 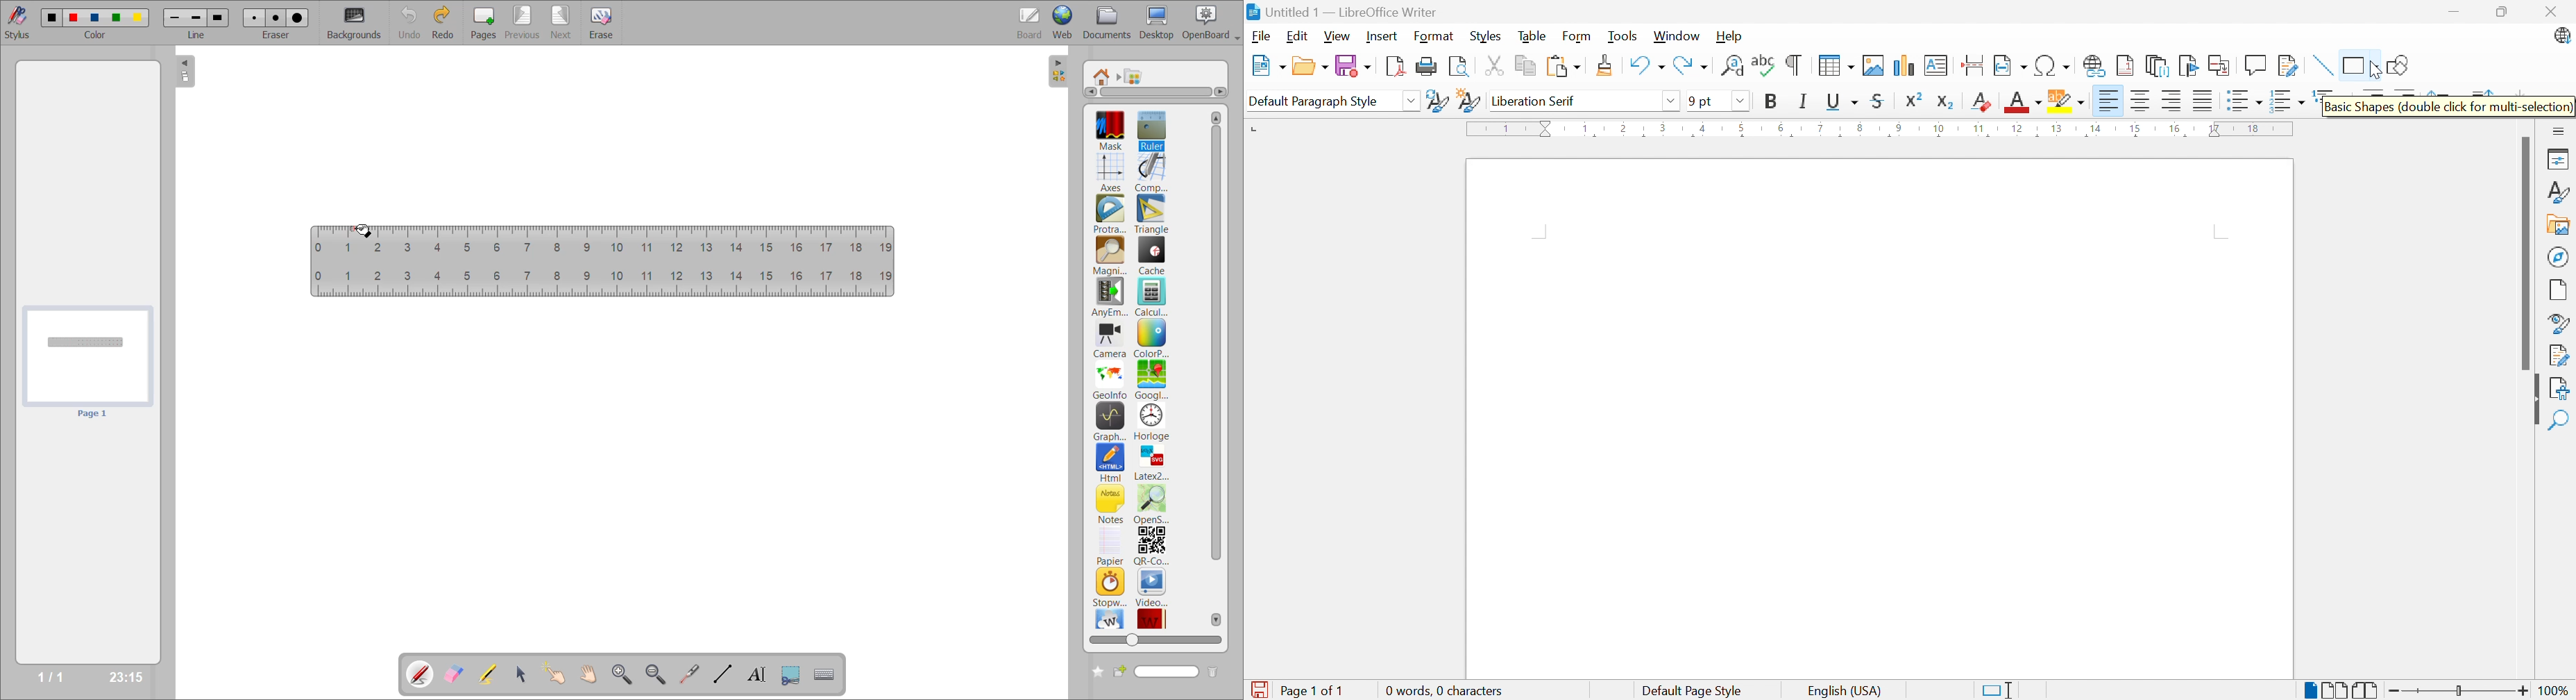 I want to click on Superscript, so click(x=1914, y=99).